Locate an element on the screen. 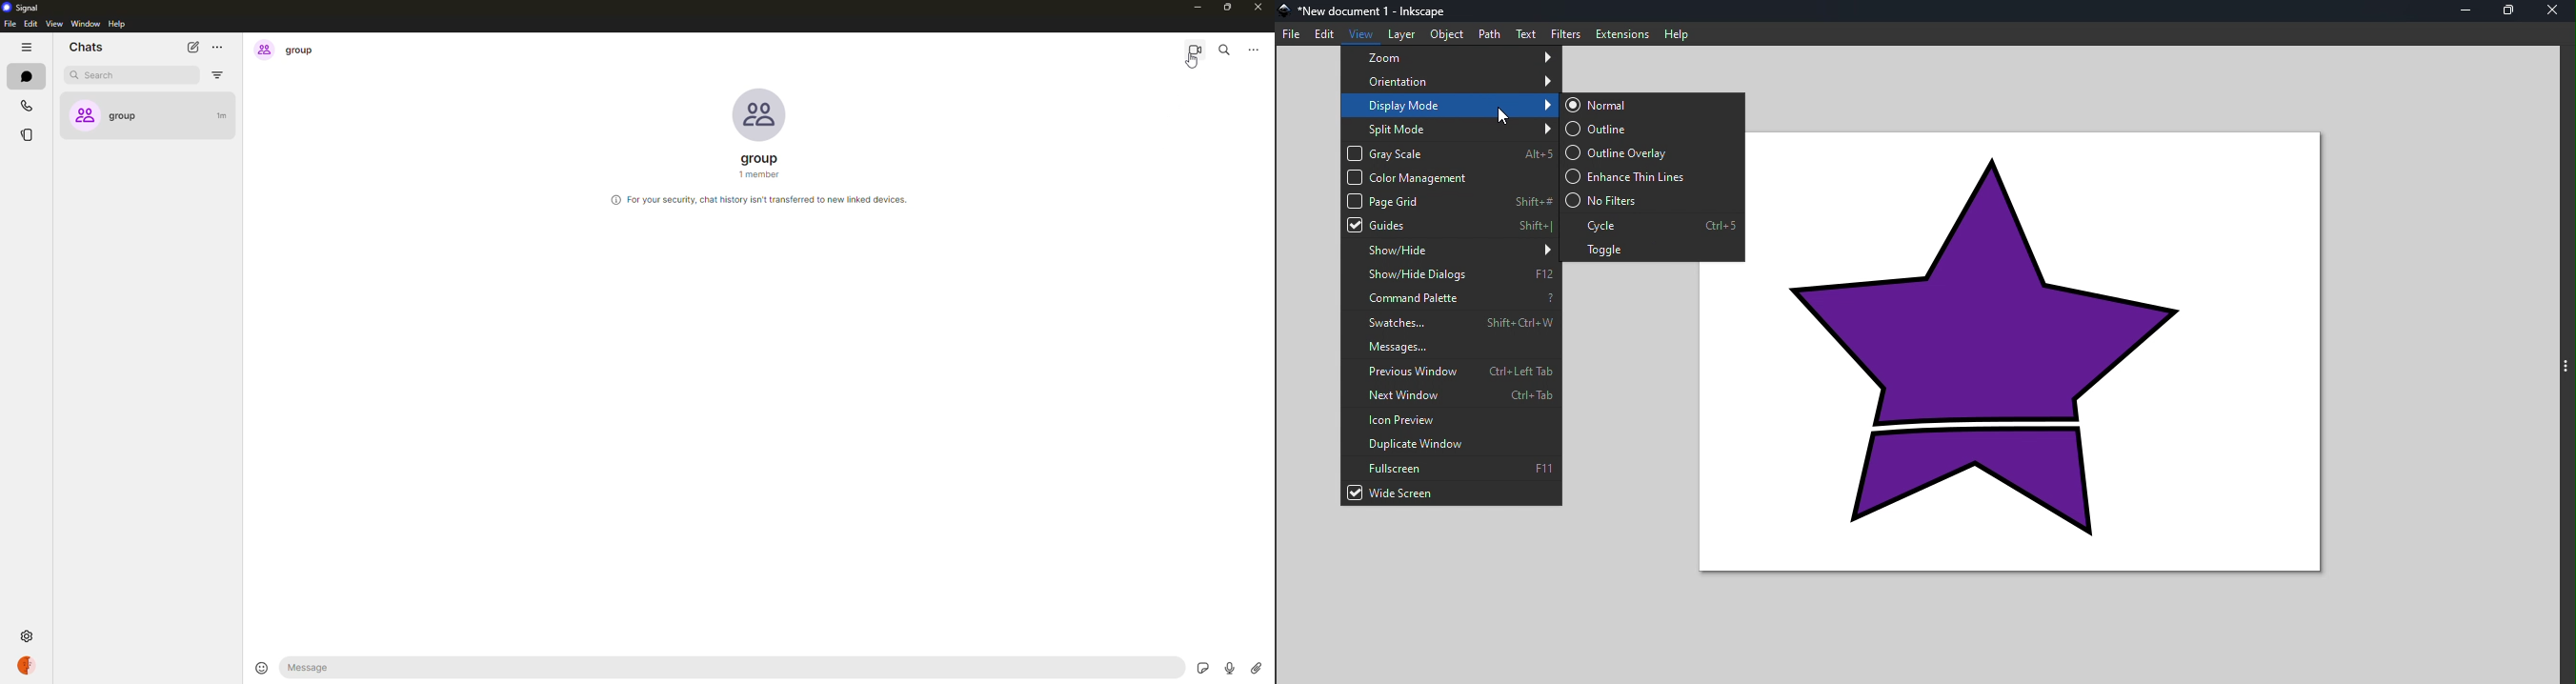 Image resolution: width=2576 pixels, height=700 pixels. Zoom is located at coordinates (1451, 56).